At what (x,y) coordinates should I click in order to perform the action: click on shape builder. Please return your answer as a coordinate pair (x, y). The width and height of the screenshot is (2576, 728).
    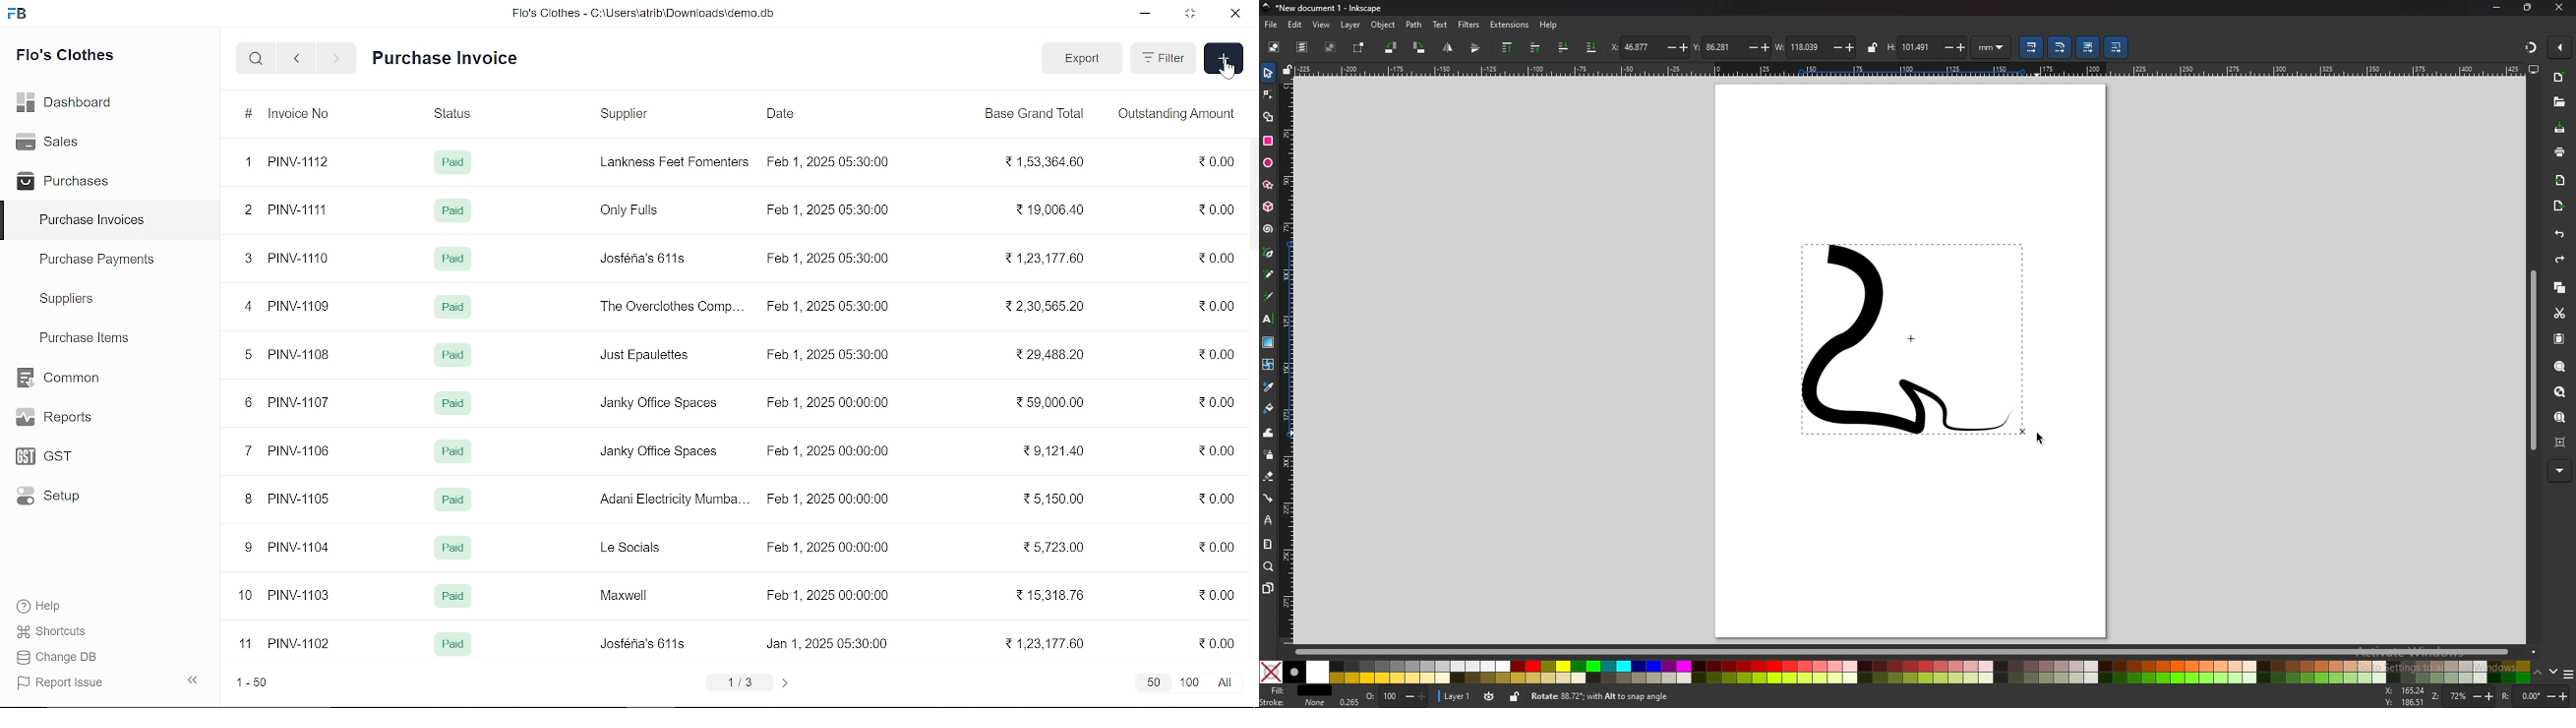
    Looking at the image, I should click on (1269, 117).